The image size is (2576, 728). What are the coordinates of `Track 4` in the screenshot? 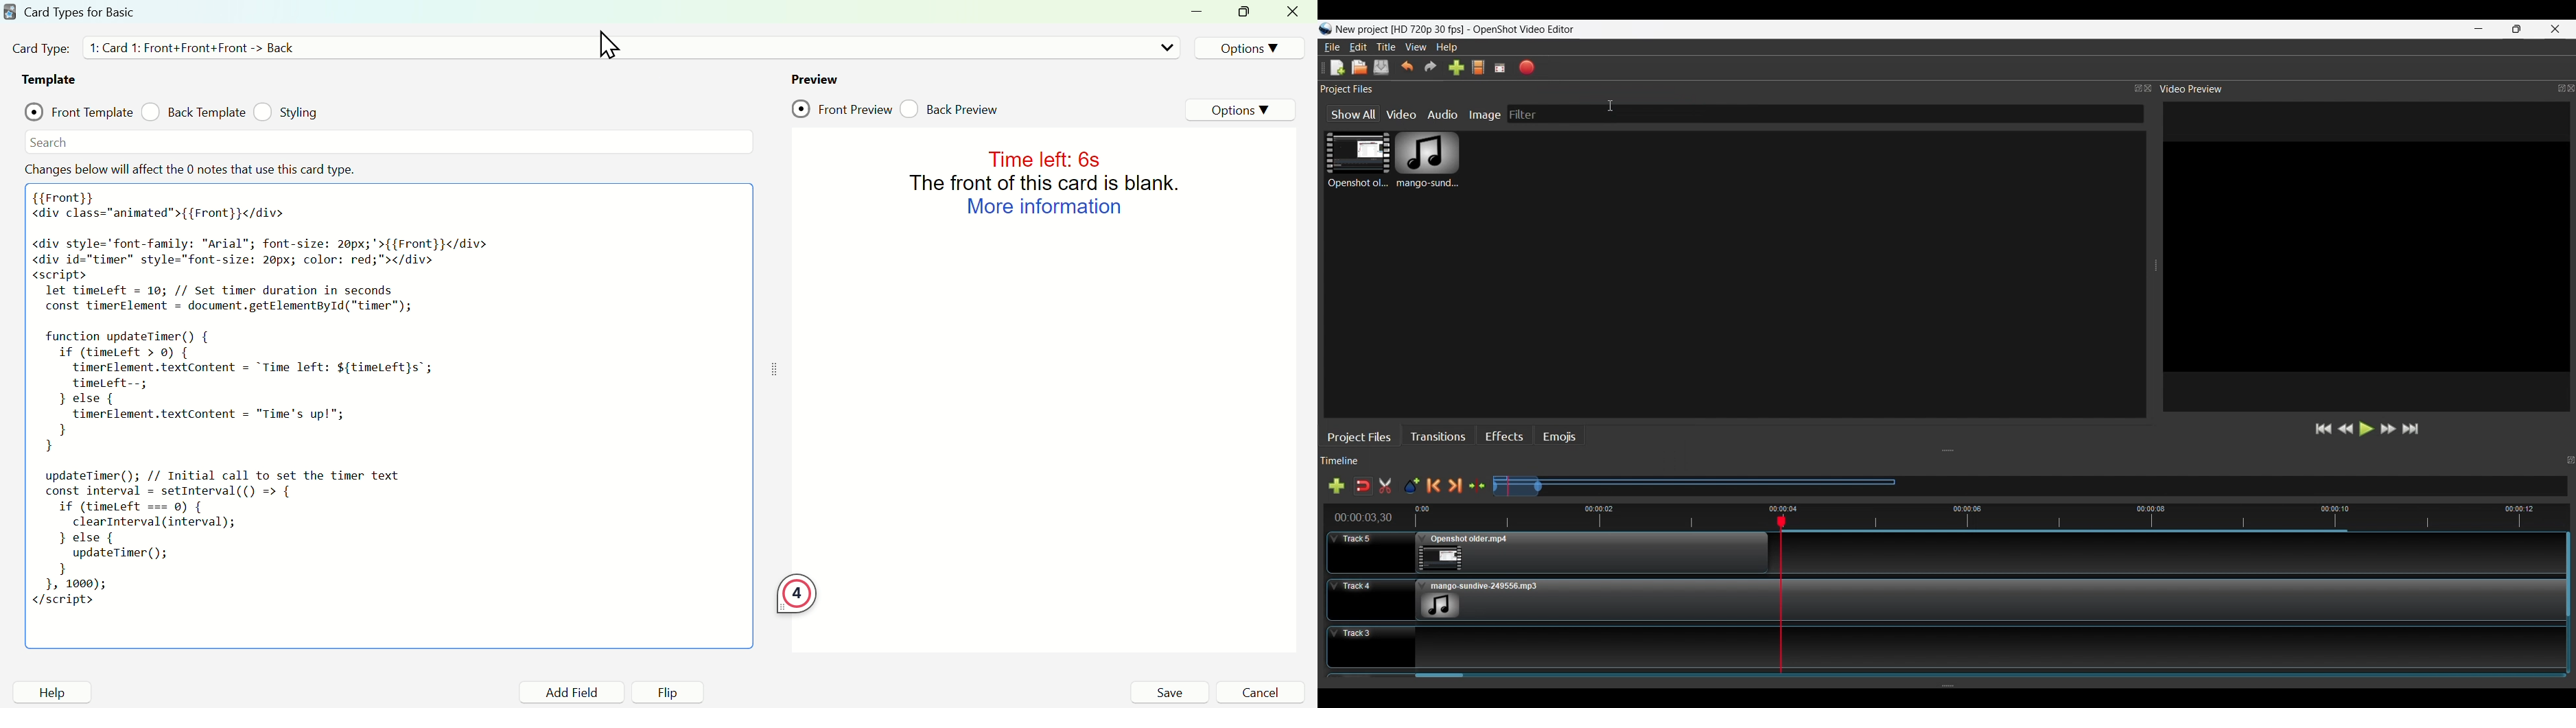 It's located at (1542, 596).